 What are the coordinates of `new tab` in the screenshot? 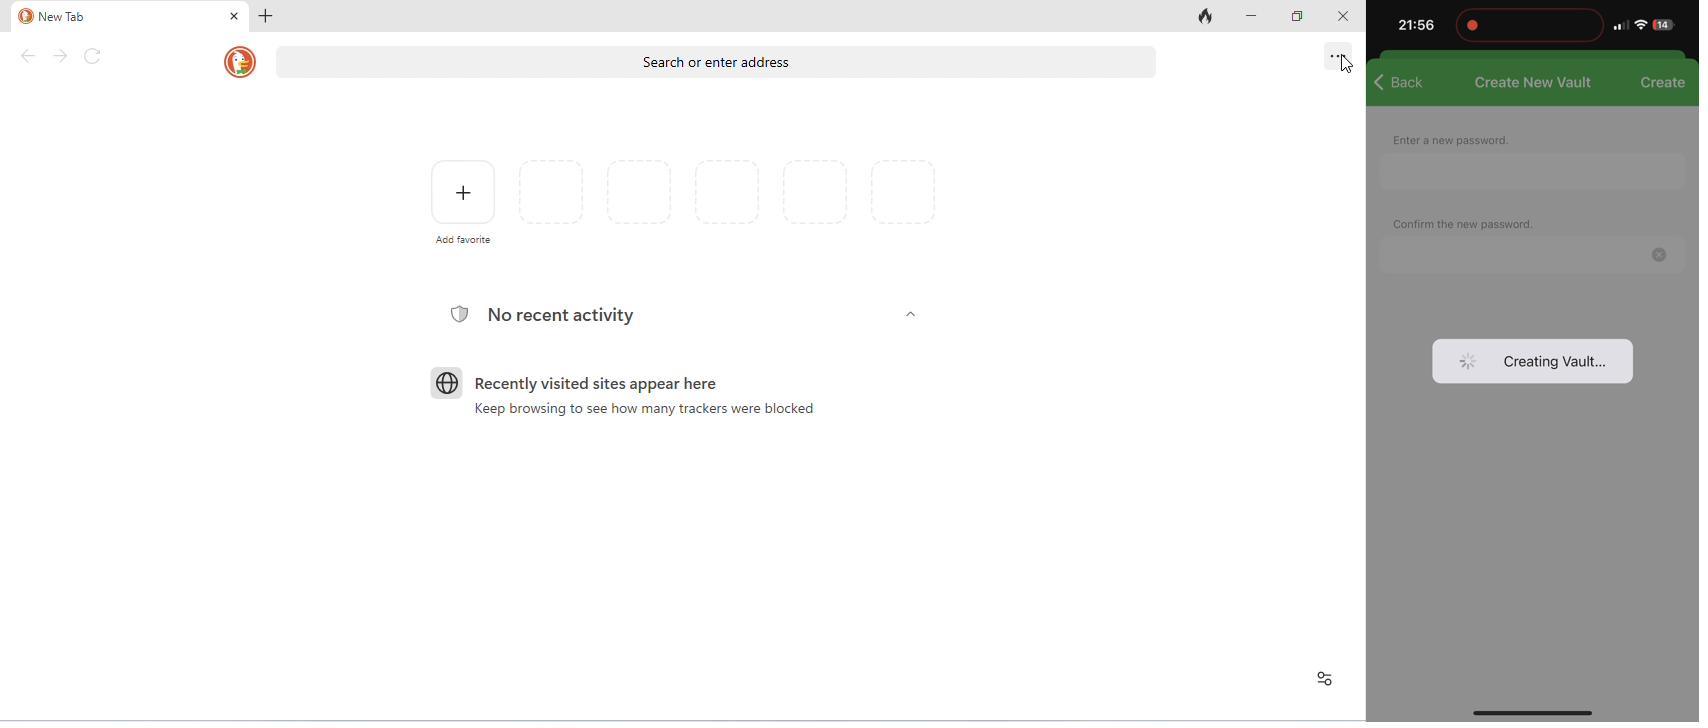 It's located at (53, 17).